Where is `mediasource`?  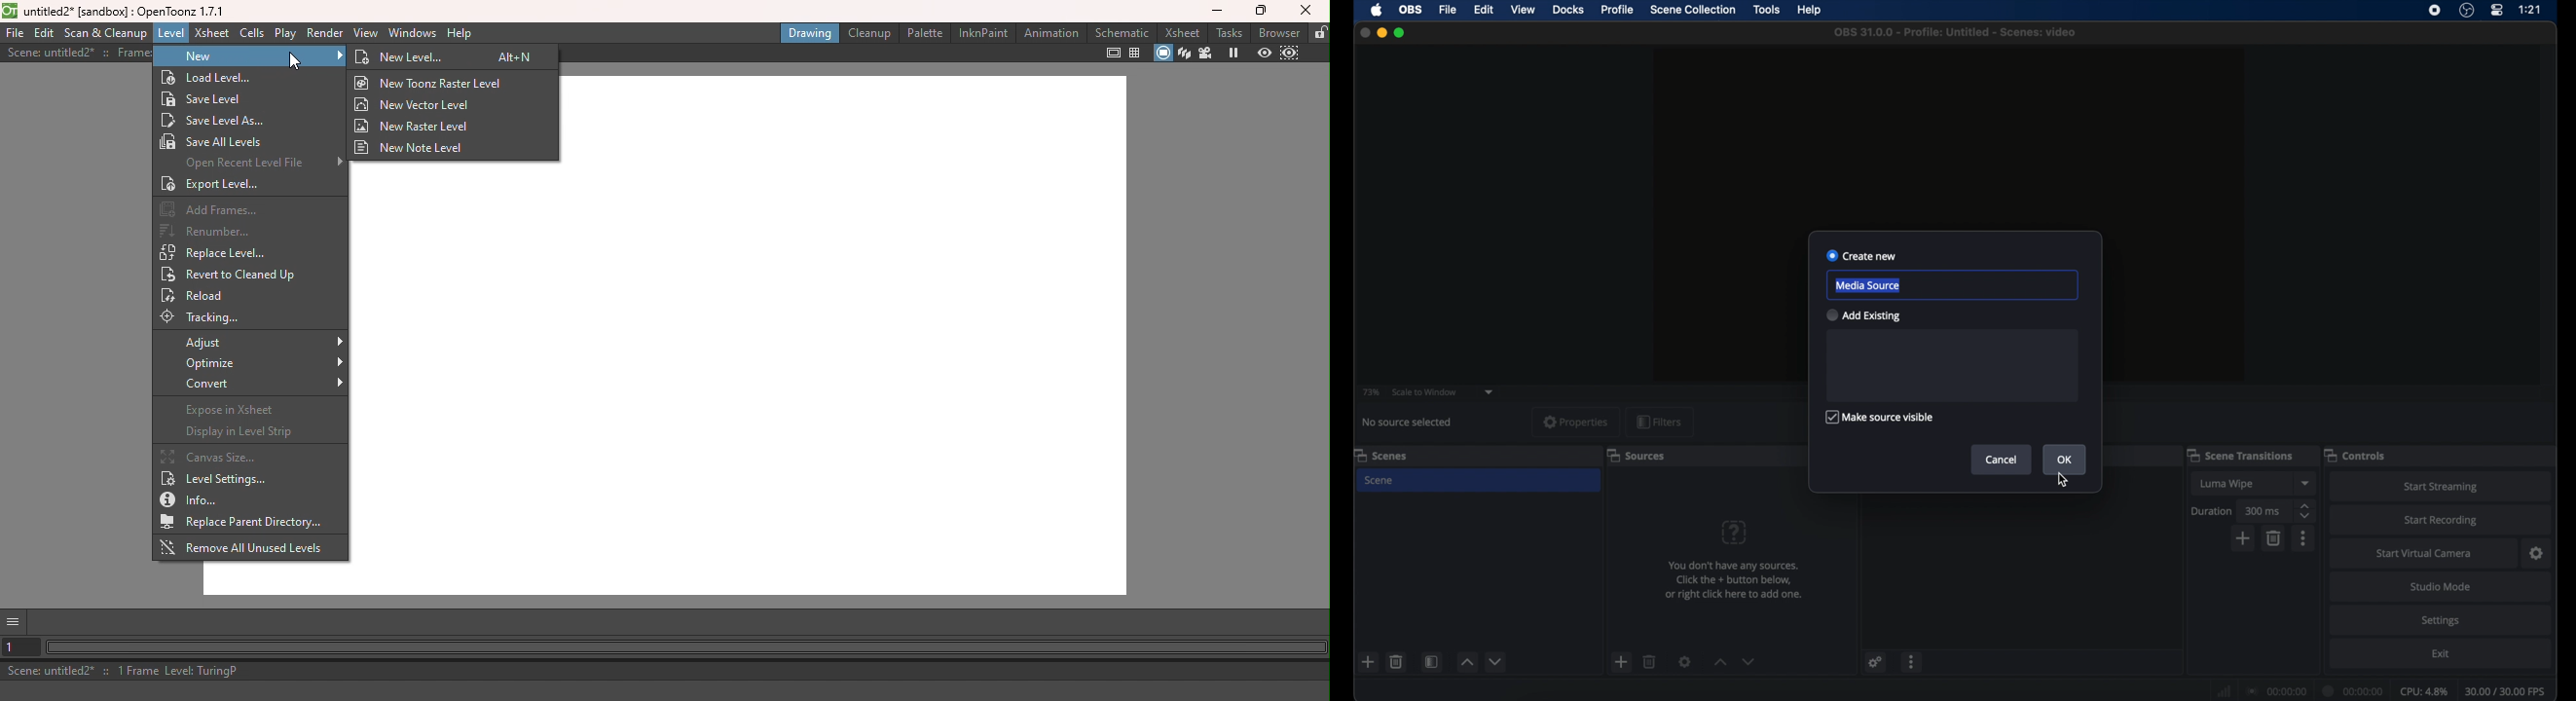
mediasource is located at coordinates (1867, 284).